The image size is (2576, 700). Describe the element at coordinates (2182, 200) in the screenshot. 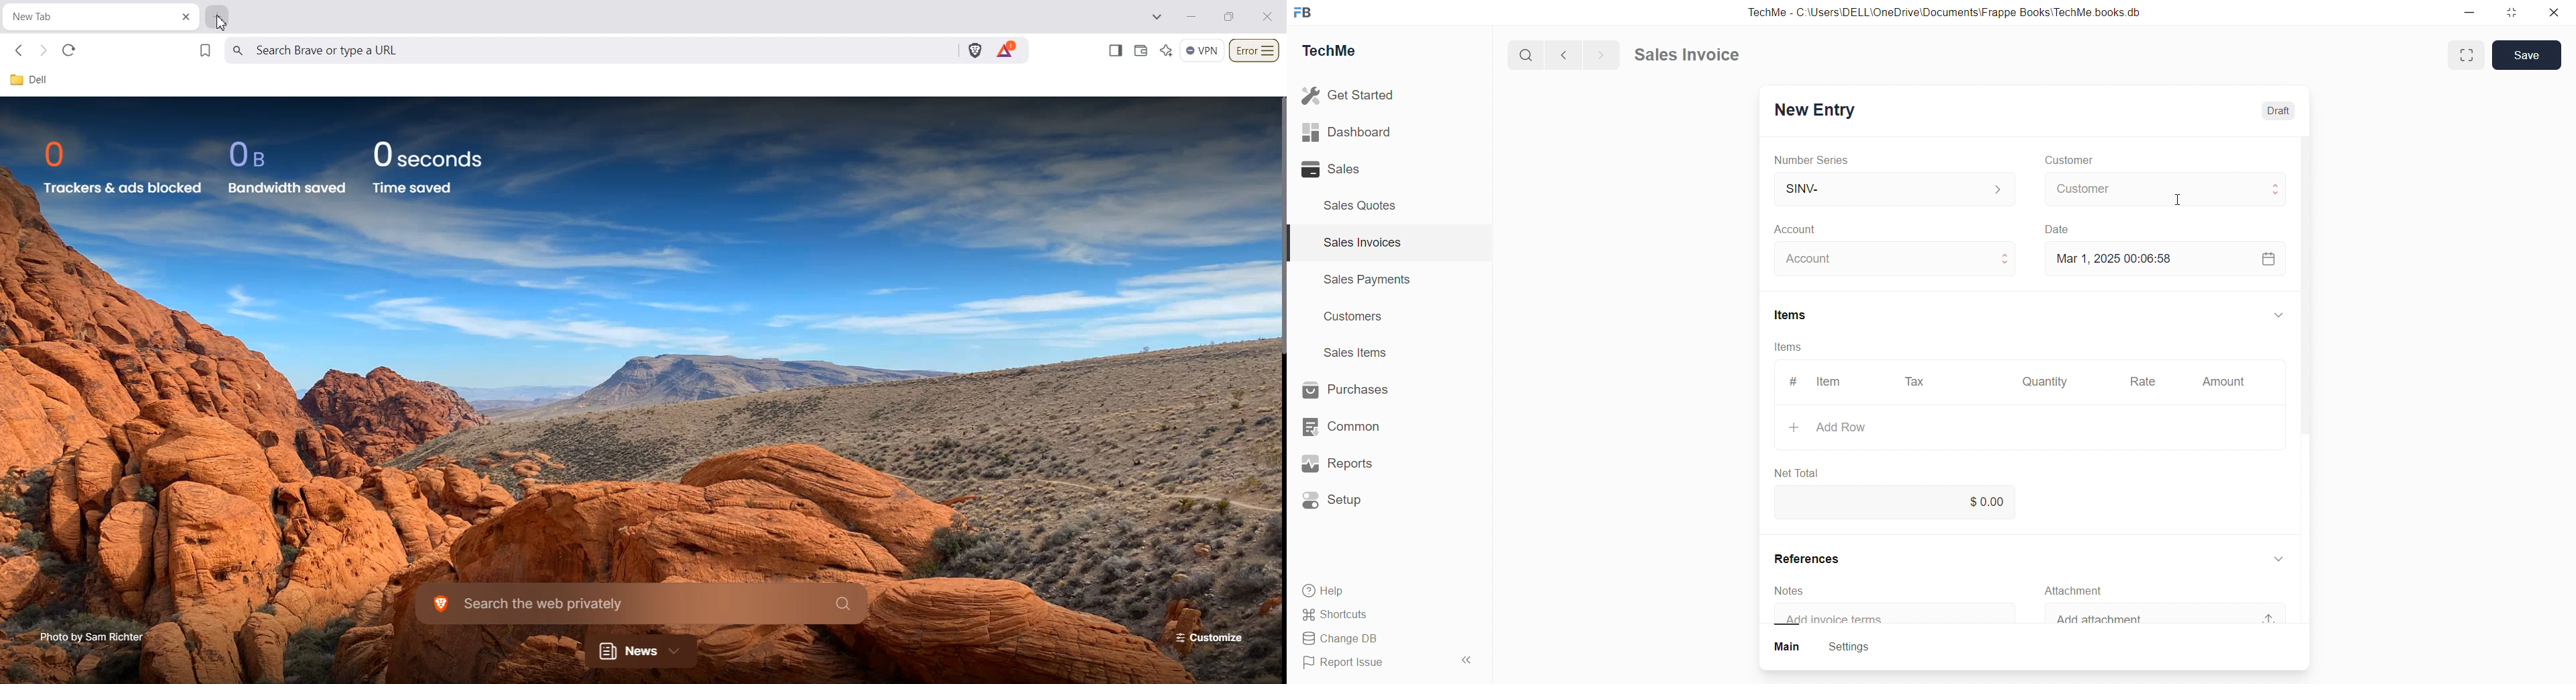

I see `Cursor` at that location.